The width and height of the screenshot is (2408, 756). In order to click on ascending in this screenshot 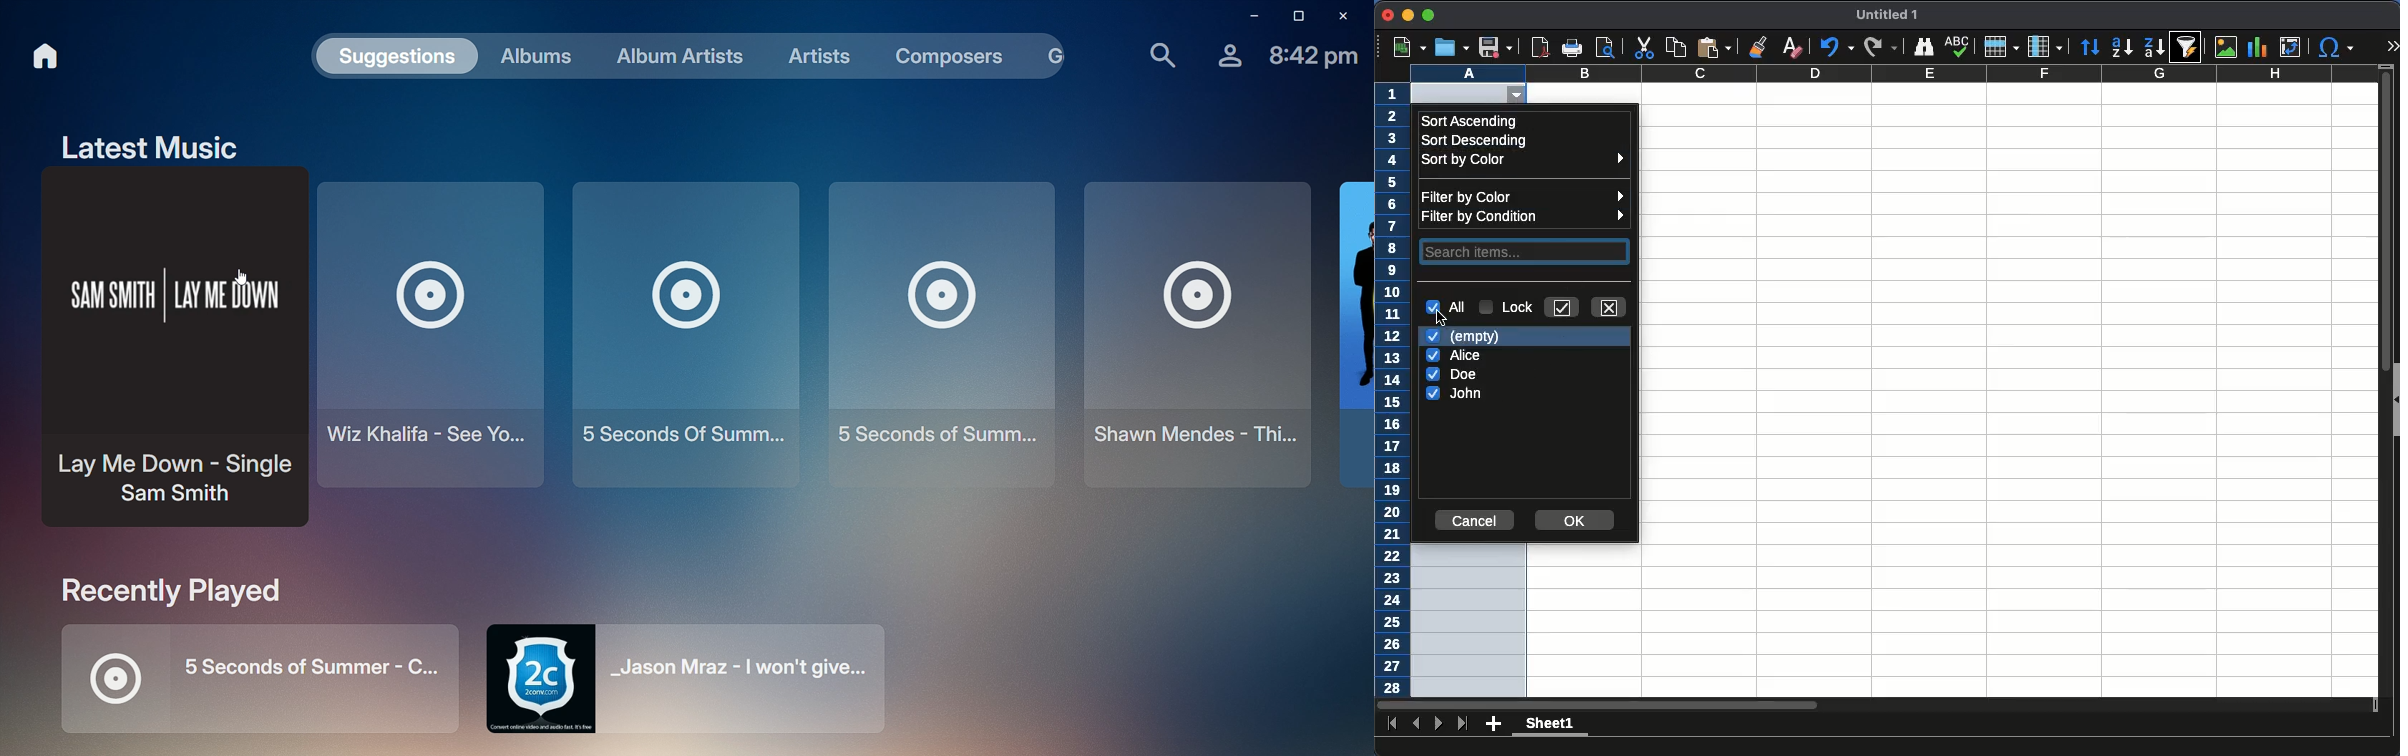, I will do `click(2122, 48)`.